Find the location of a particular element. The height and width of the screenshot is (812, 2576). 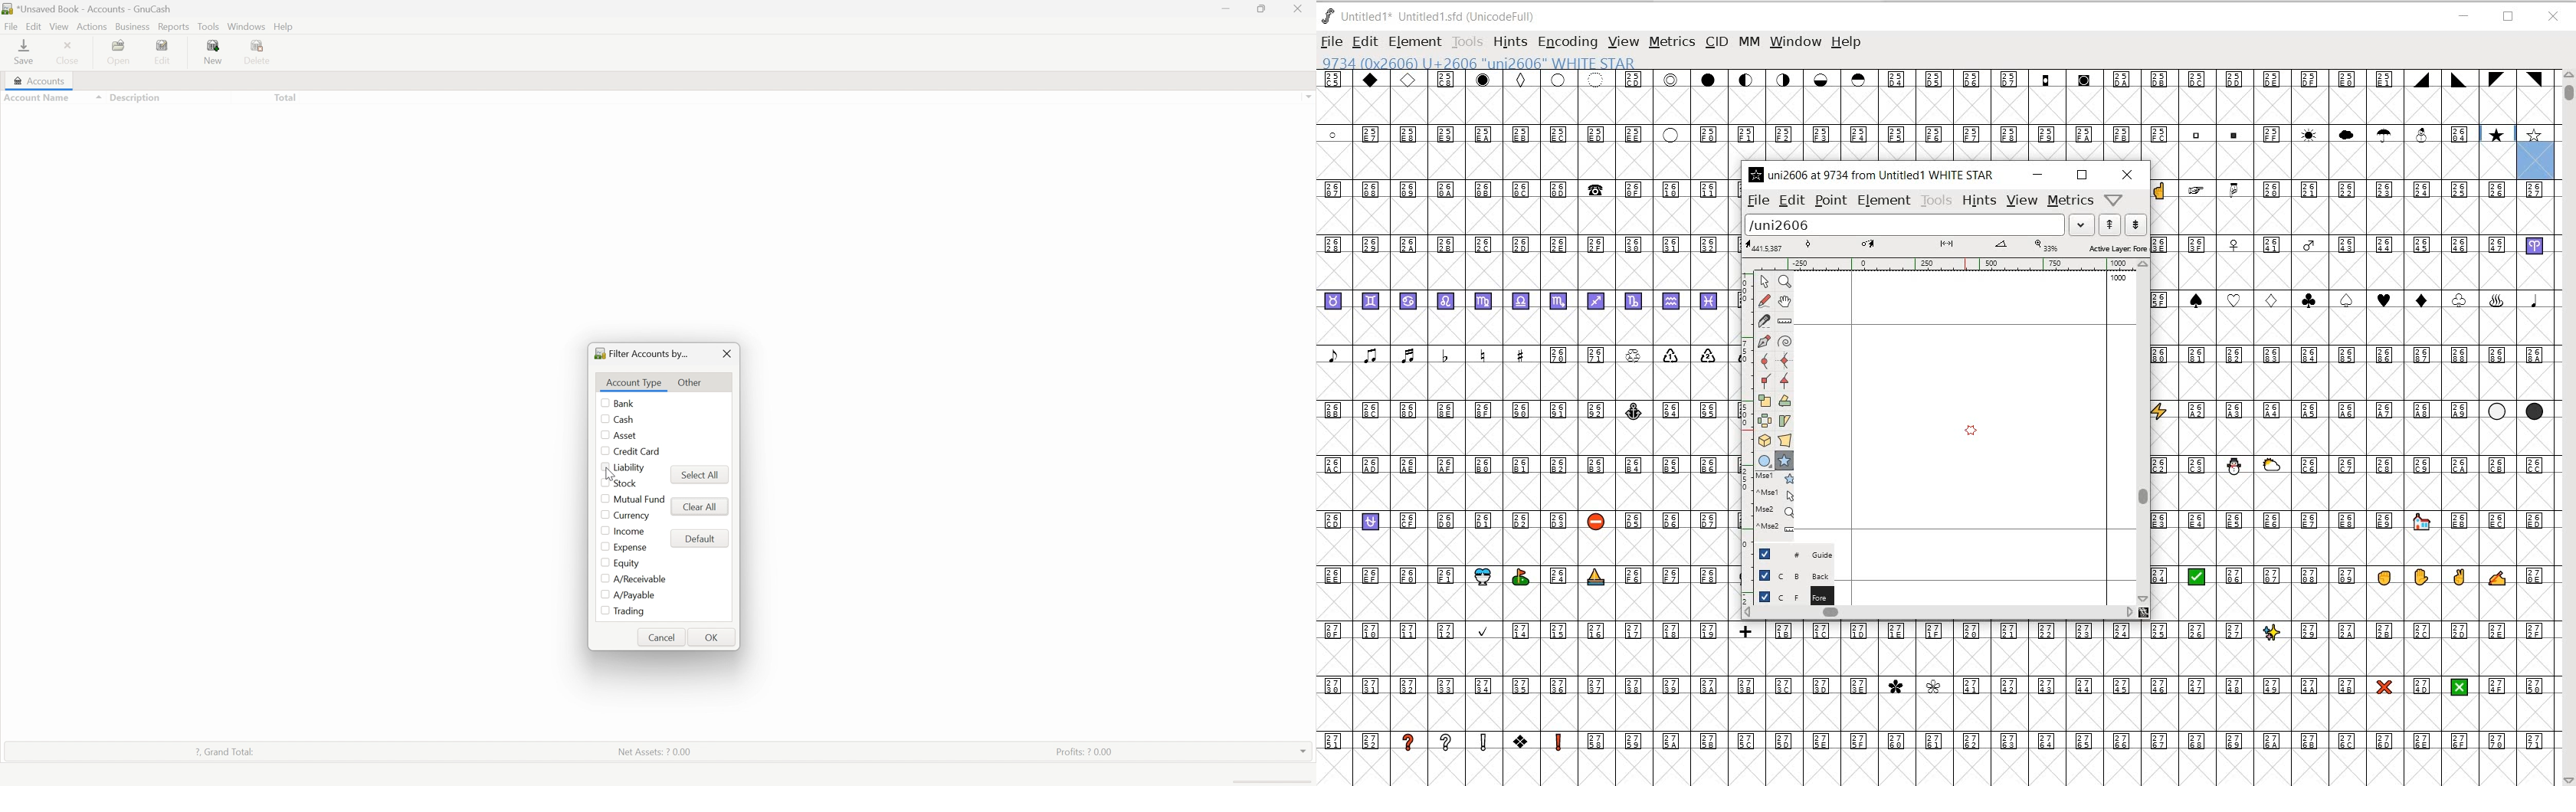

Income is located at coordinates (125, 159).